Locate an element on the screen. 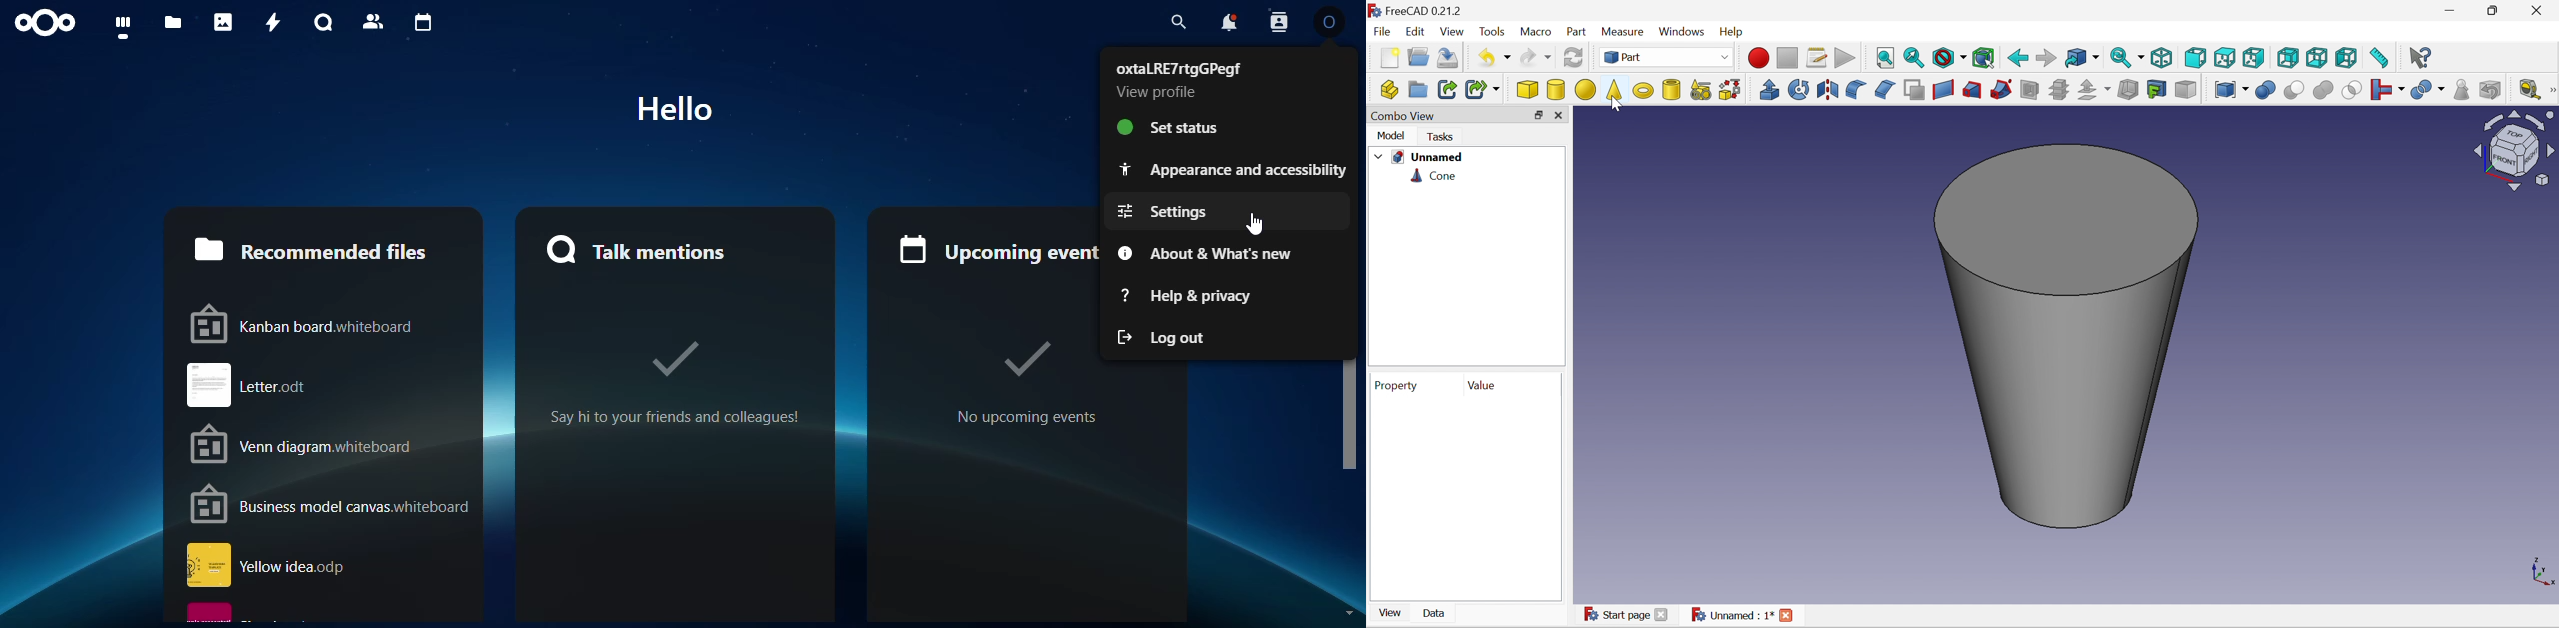  Cone is located at coordinates (1616, 90).